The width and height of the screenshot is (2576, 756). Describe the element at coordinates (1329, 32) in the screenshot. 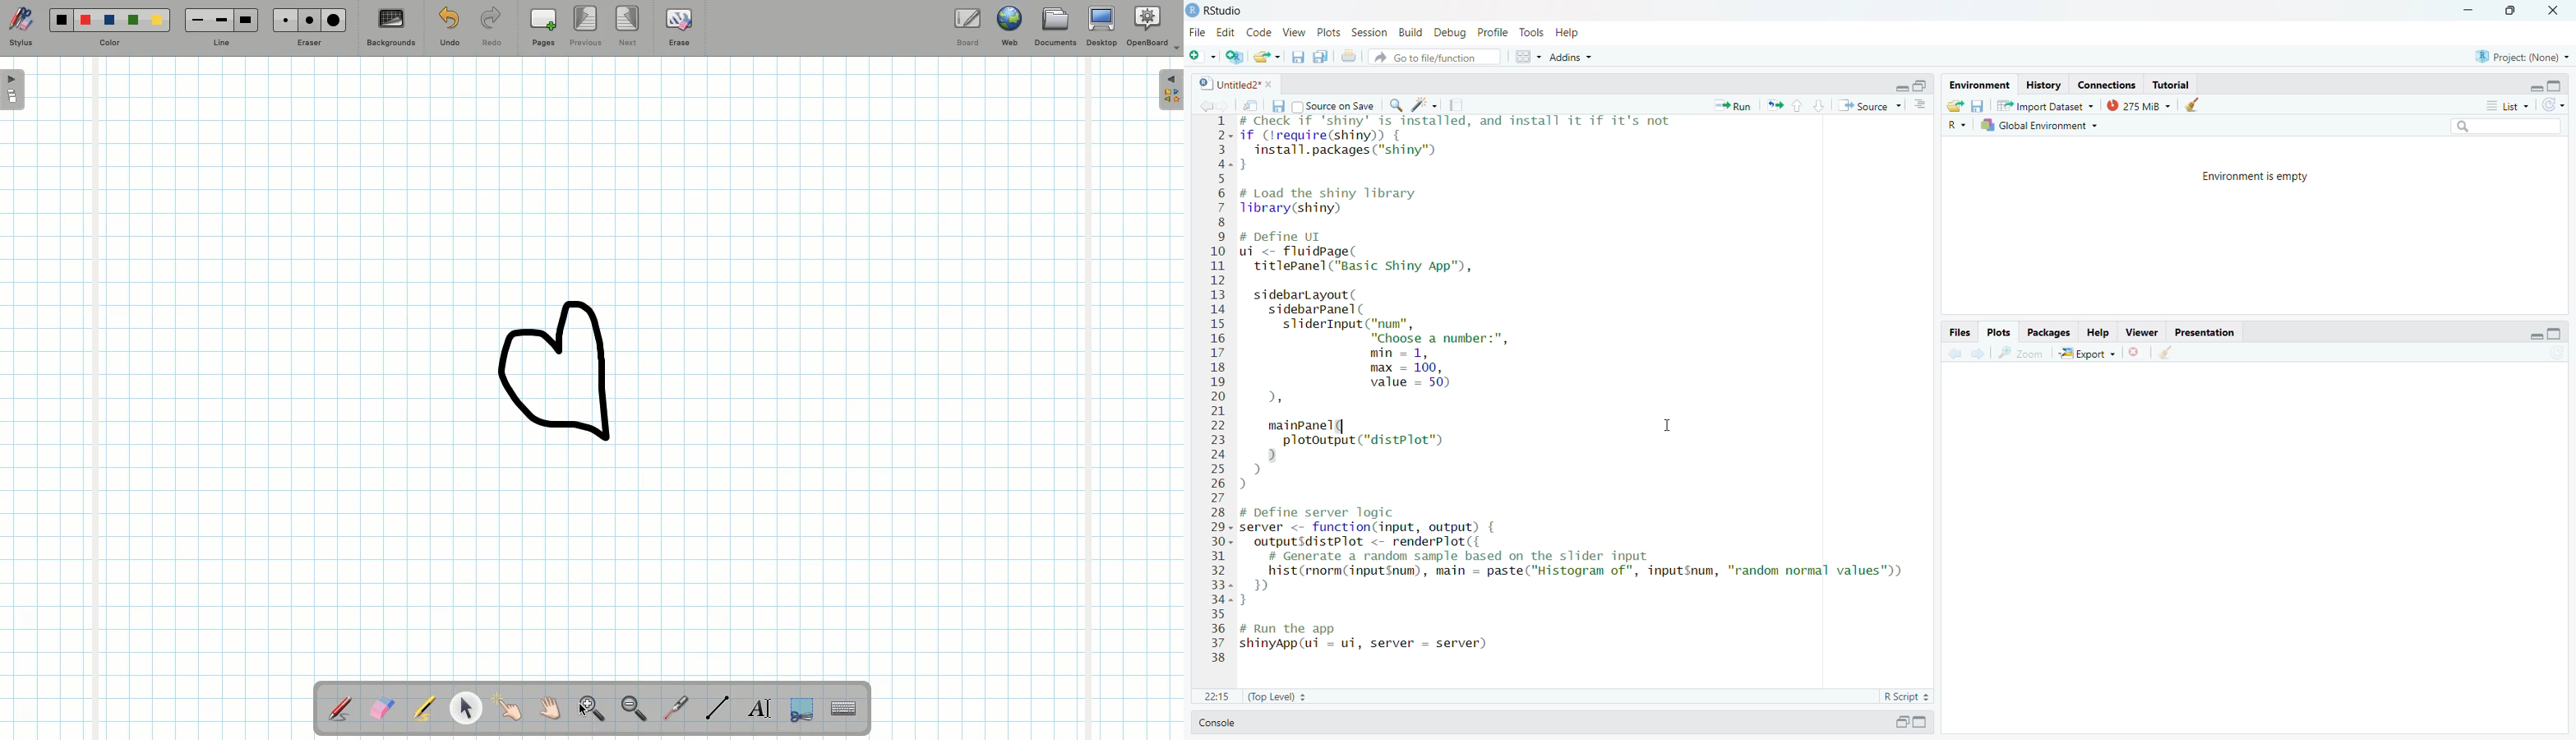

I see `Plots` at that location.